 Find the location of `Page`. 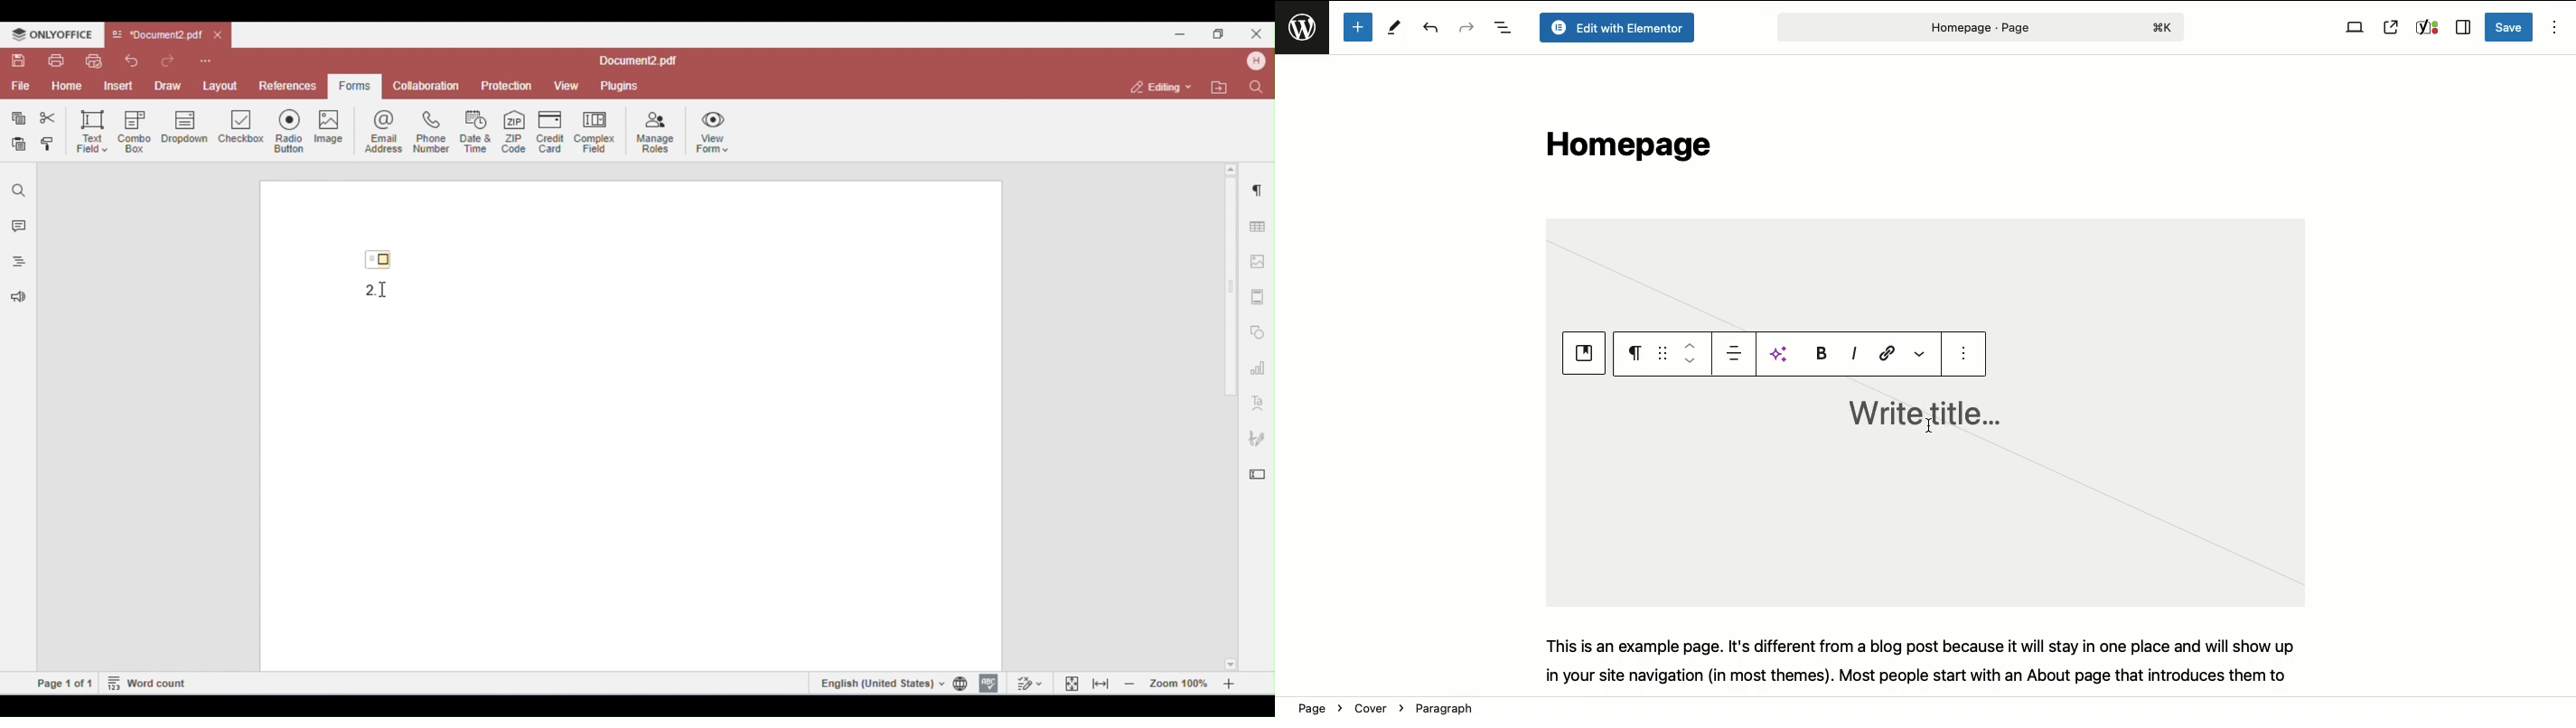

Page is located at coordinates (1978, 27).